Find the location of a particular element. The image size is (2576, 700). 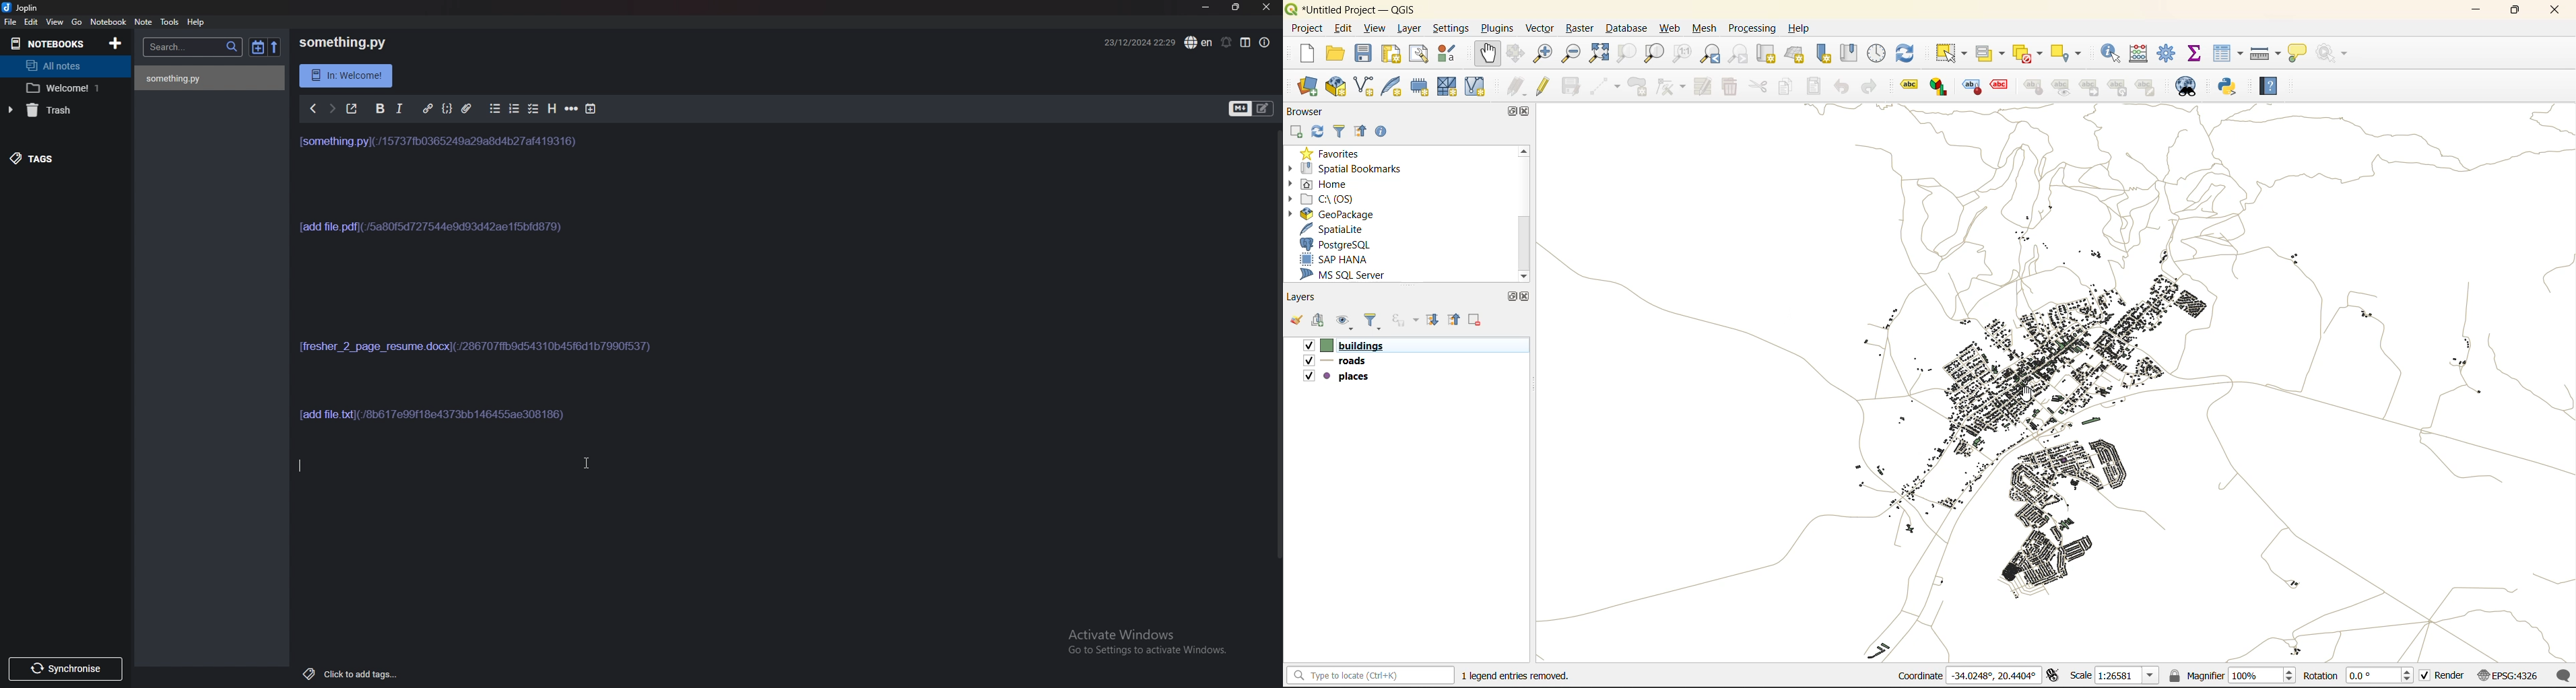

minimize is located at coordinates (2480, 13).